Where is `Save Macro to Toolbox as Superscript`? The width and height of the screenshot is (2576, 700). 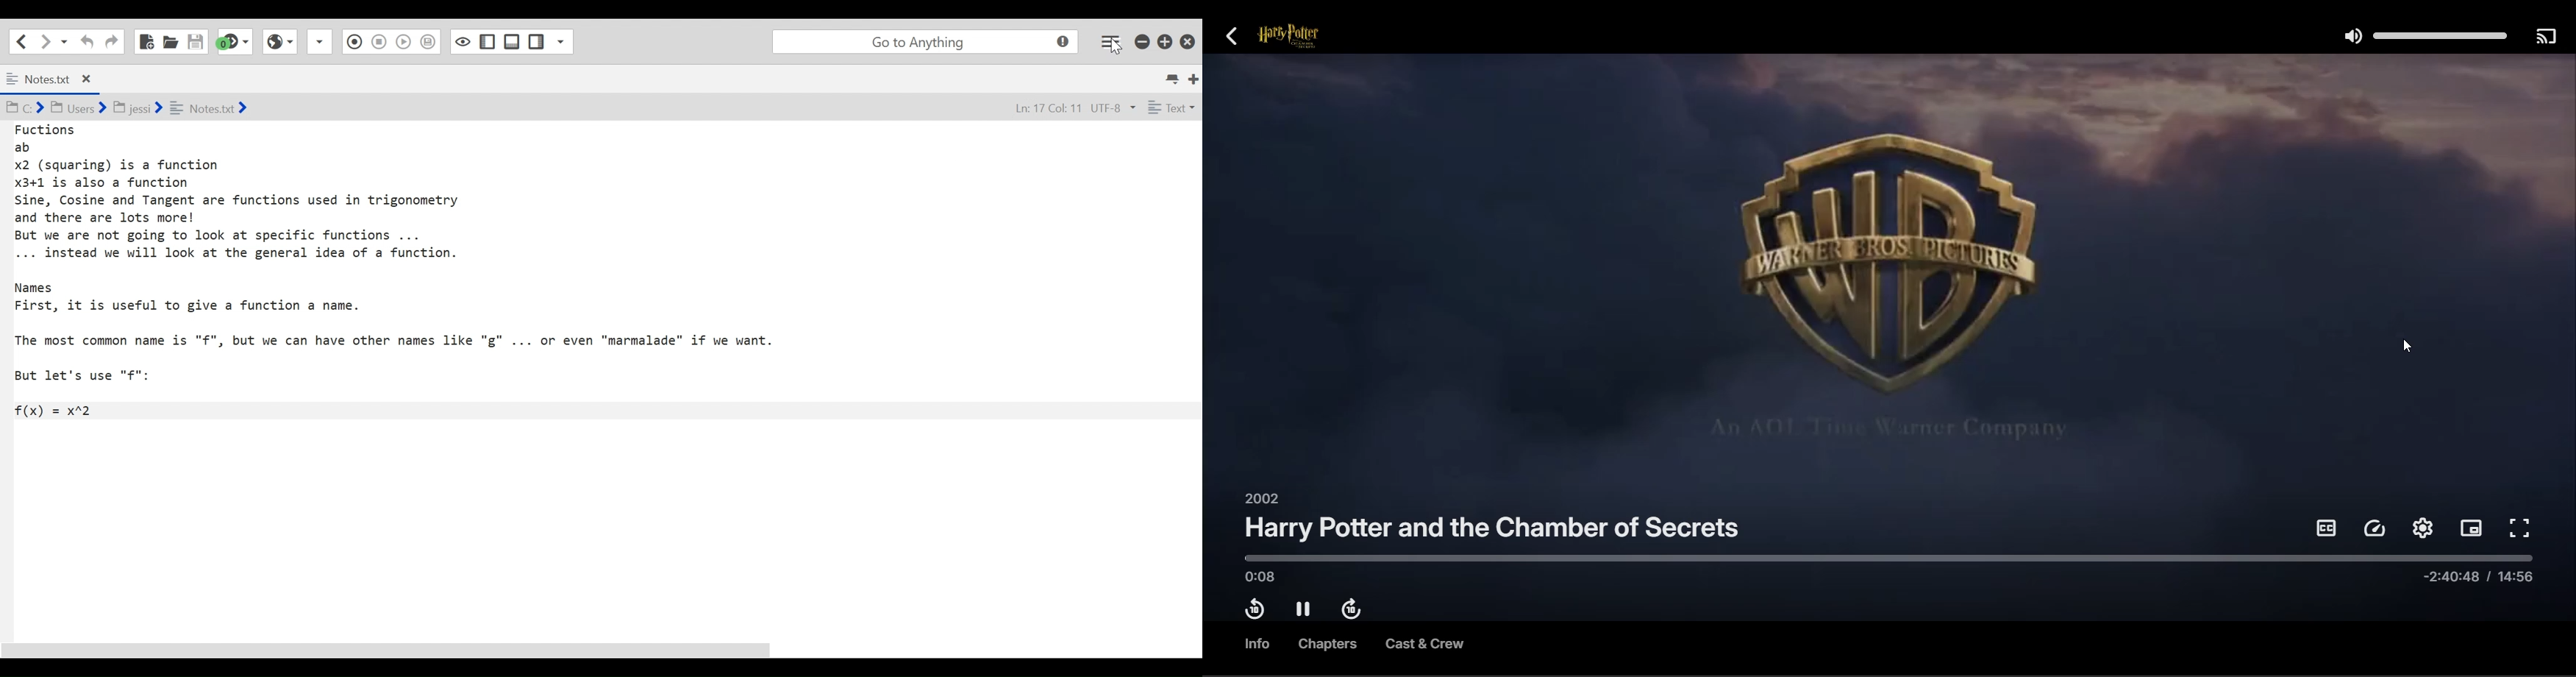
Save Macro to Toolbox as Superscript is located at coordinates (405, 40).